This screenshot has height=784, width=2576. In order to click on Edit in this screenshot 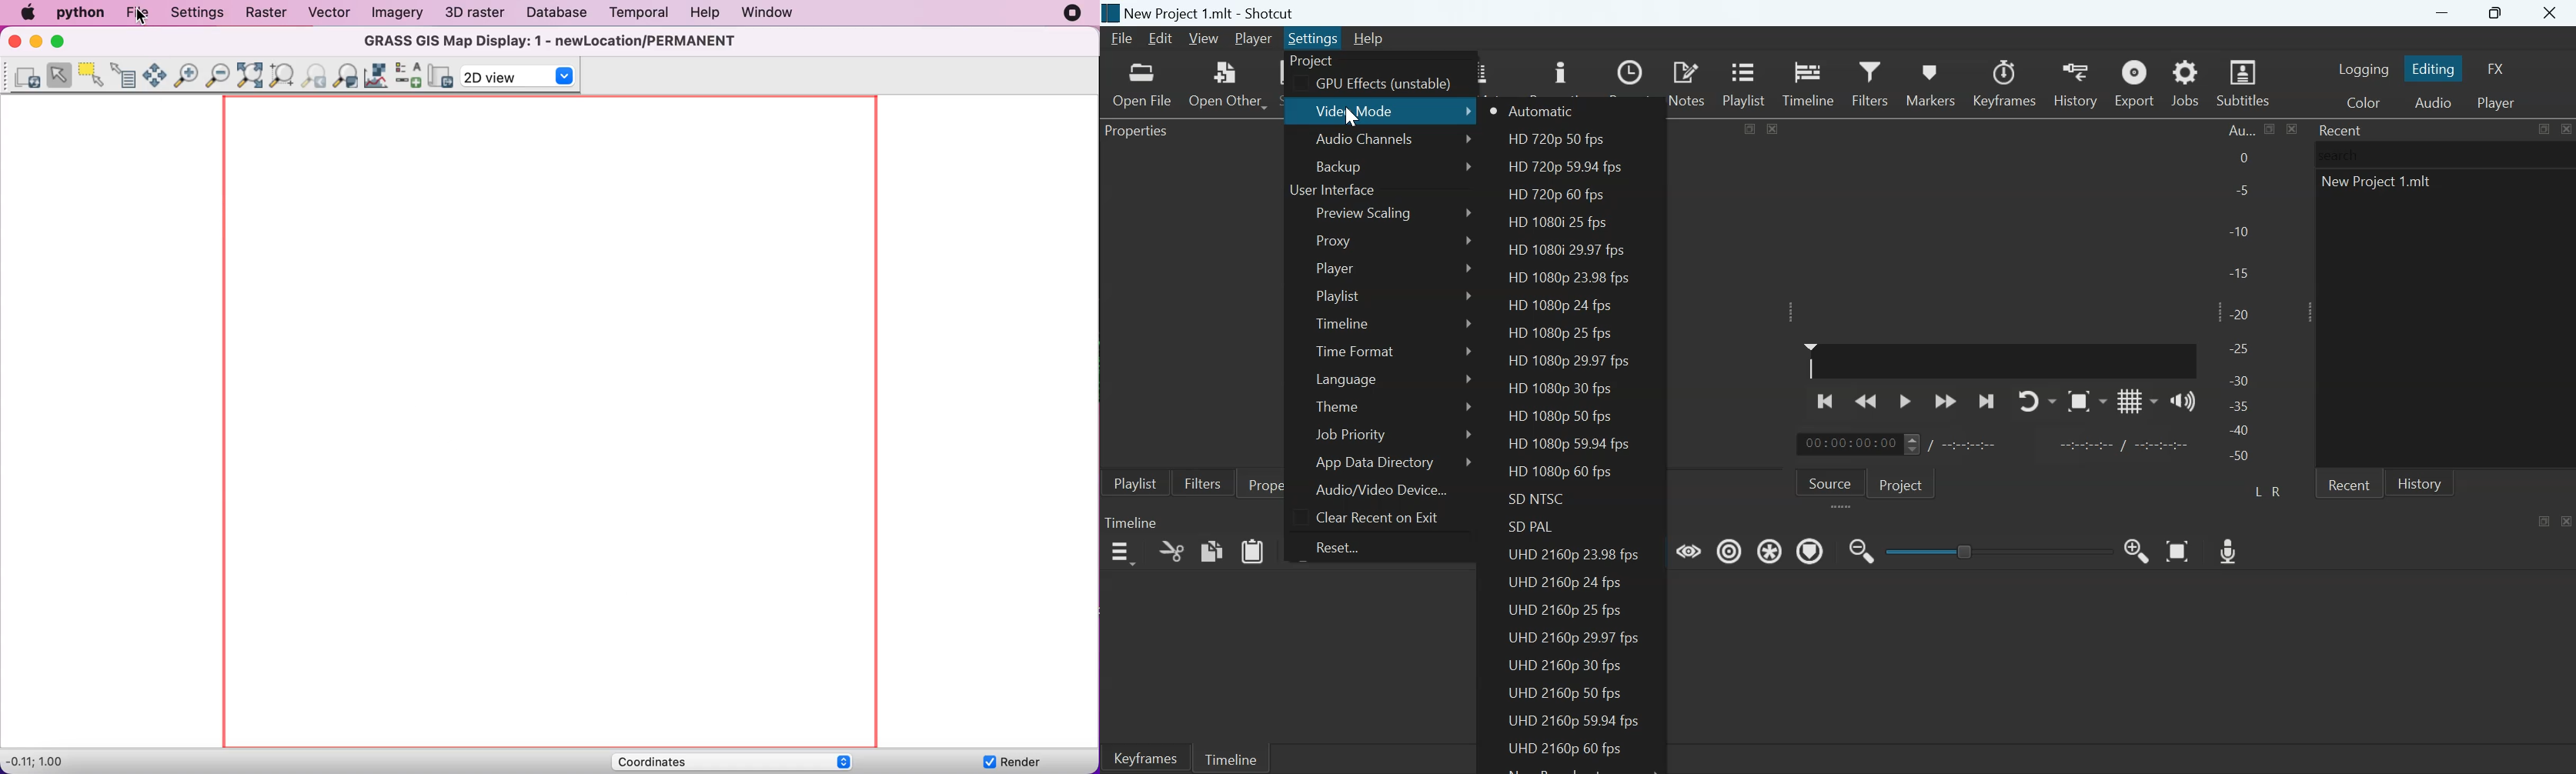, I will do `click(1160, 38)`.